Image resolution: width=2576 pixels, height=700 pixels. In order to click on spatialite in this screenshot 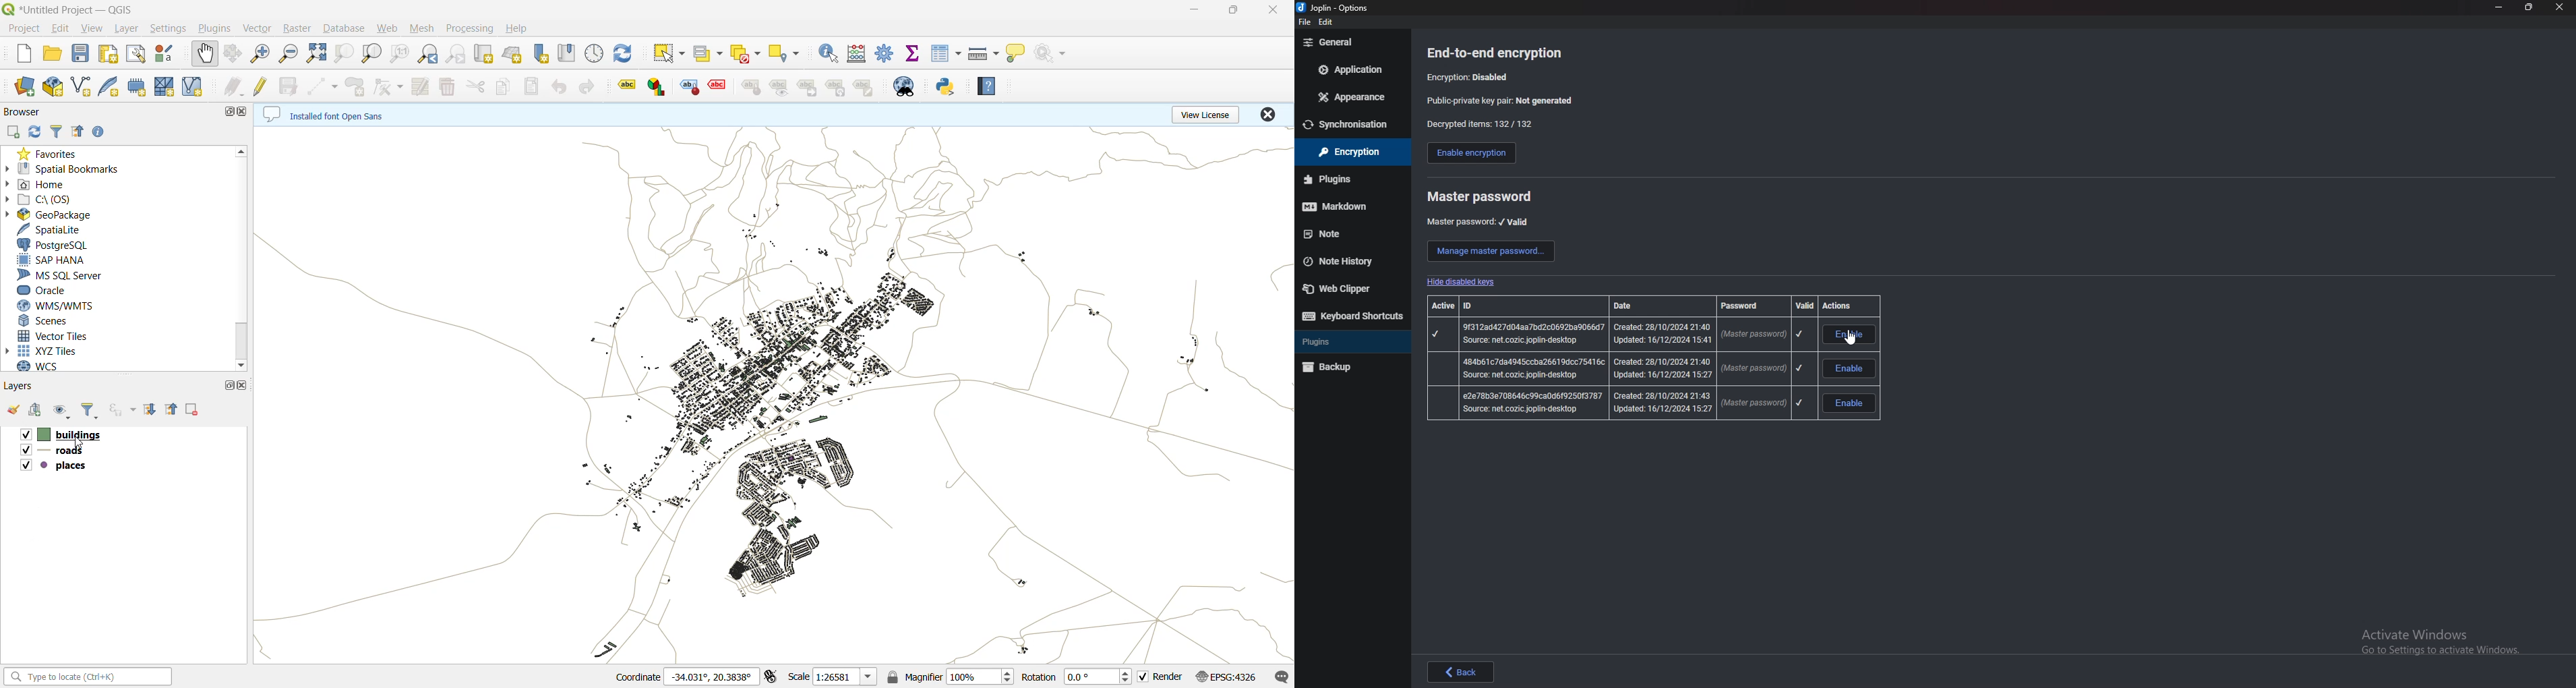, I will do `click(53, 229)`.